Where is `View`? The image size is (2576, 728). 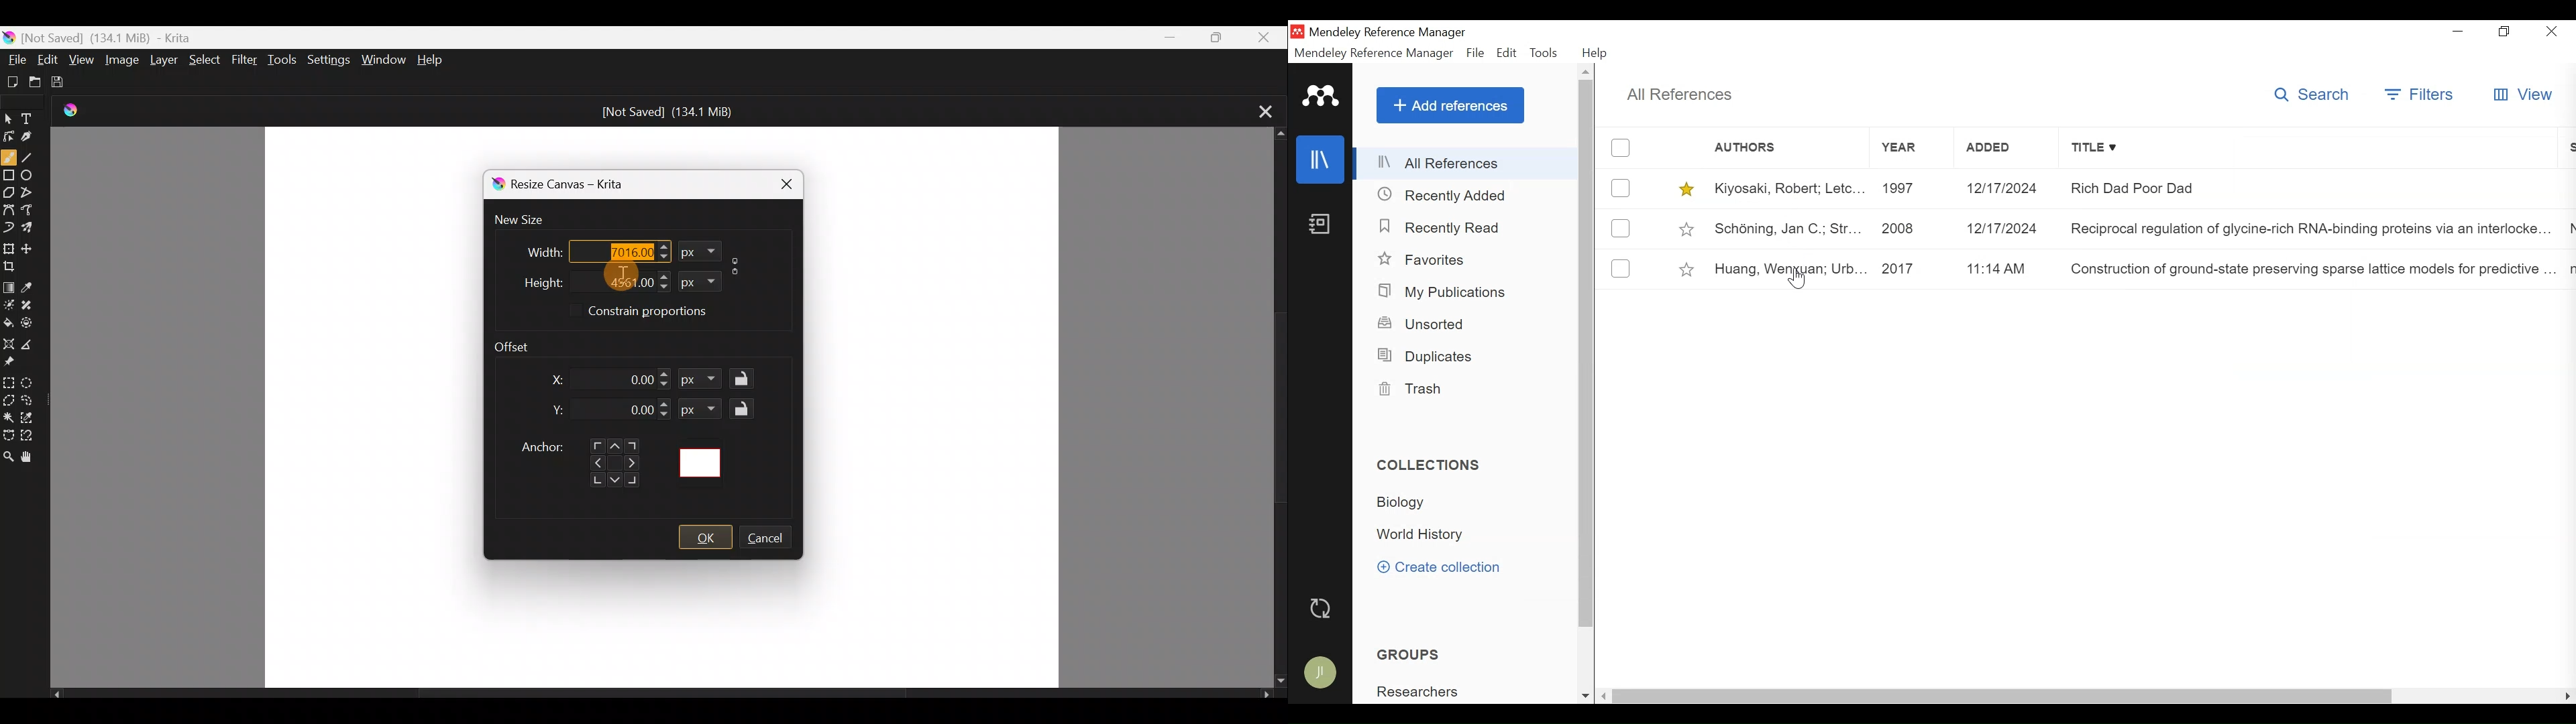 View is located at coordinates (82, 59).